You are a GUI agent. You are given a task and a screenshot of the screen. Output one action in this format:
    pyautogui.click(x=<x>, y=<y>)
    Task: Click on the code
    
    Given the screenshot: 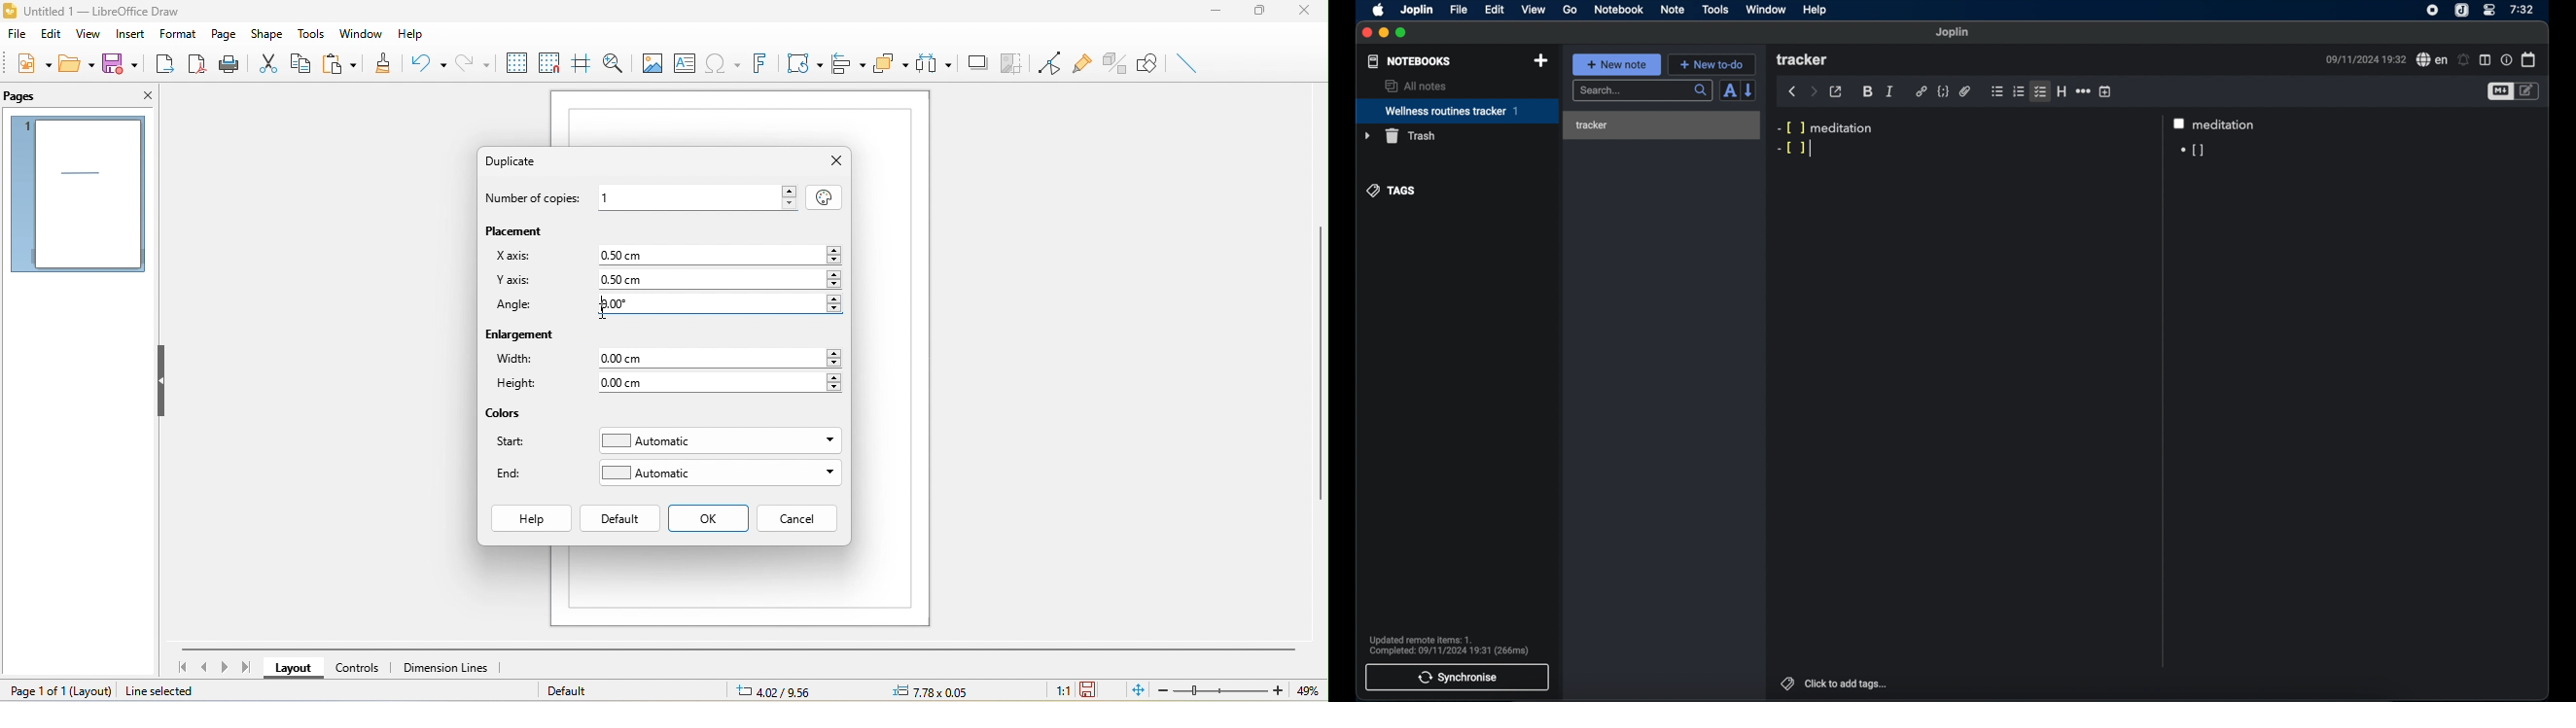 What is the action you would take?
    pyautogui.click(x=1943, y=92)
    